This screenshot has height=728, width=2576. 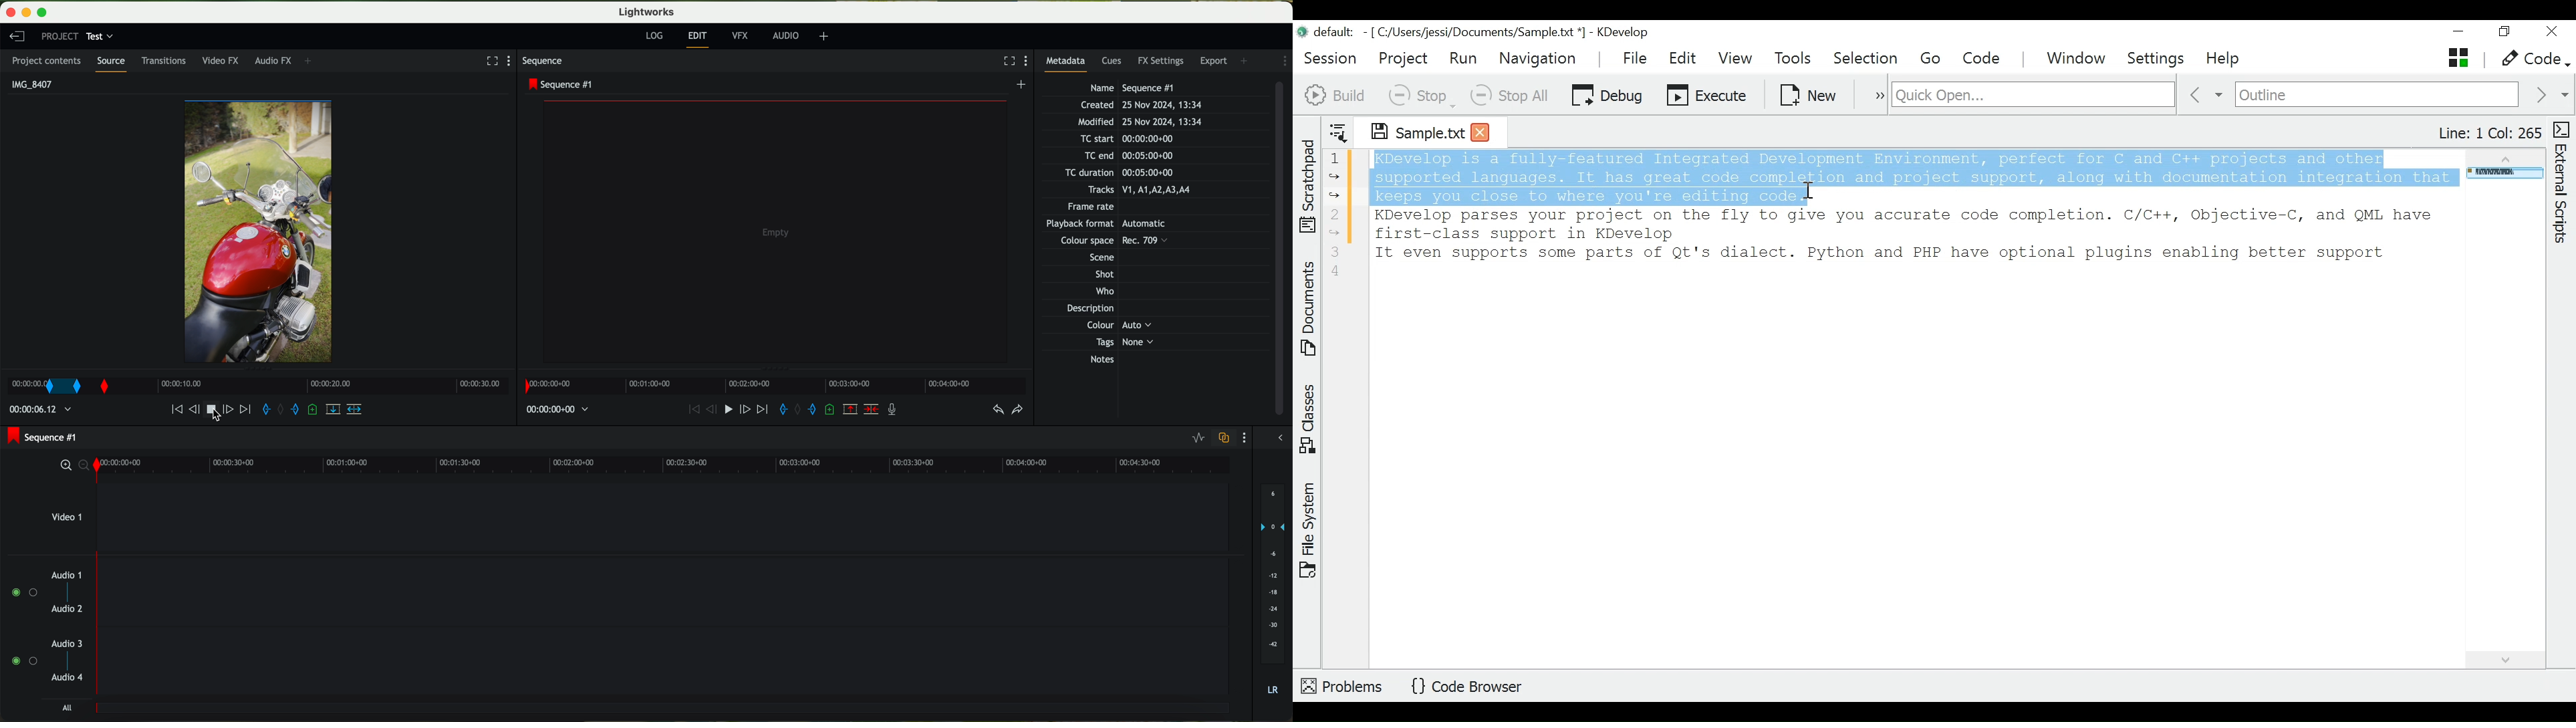 What do you see at coordinates (48, 61) in the screenshot?
I see `project contents` at bounding box center [48, 61].